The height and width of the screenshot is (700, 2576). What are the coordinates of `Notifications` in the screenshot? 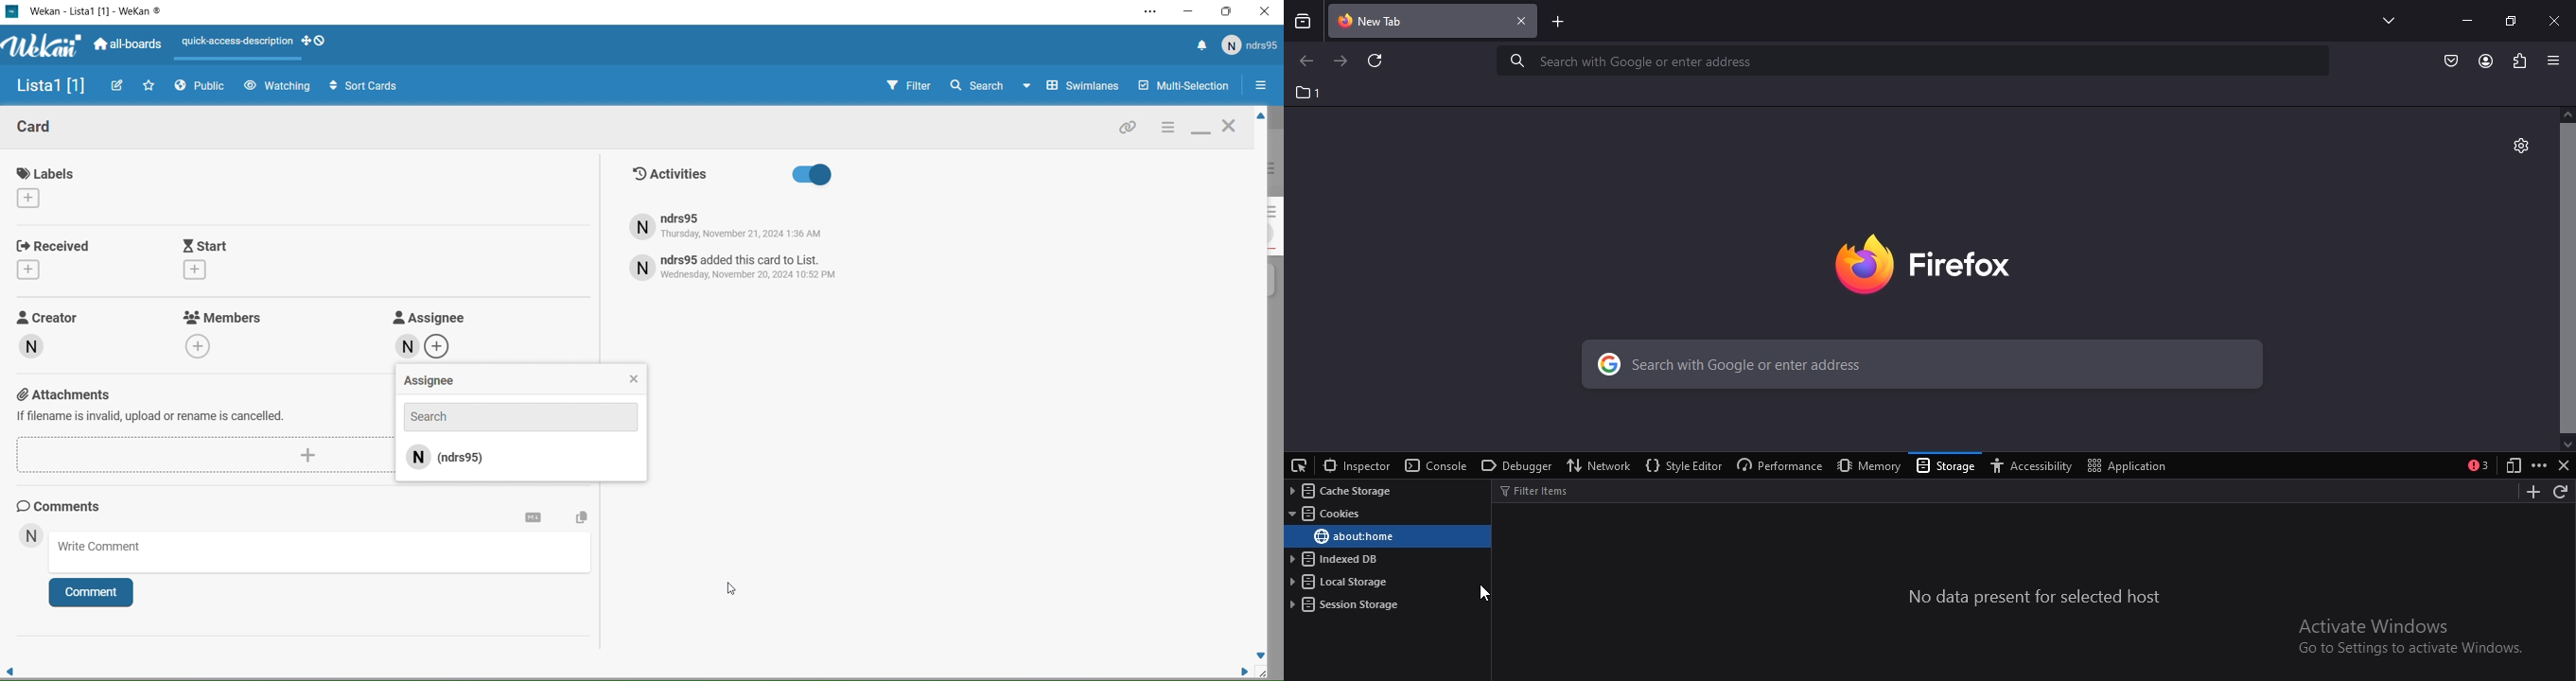 It's located at (1202, 47).